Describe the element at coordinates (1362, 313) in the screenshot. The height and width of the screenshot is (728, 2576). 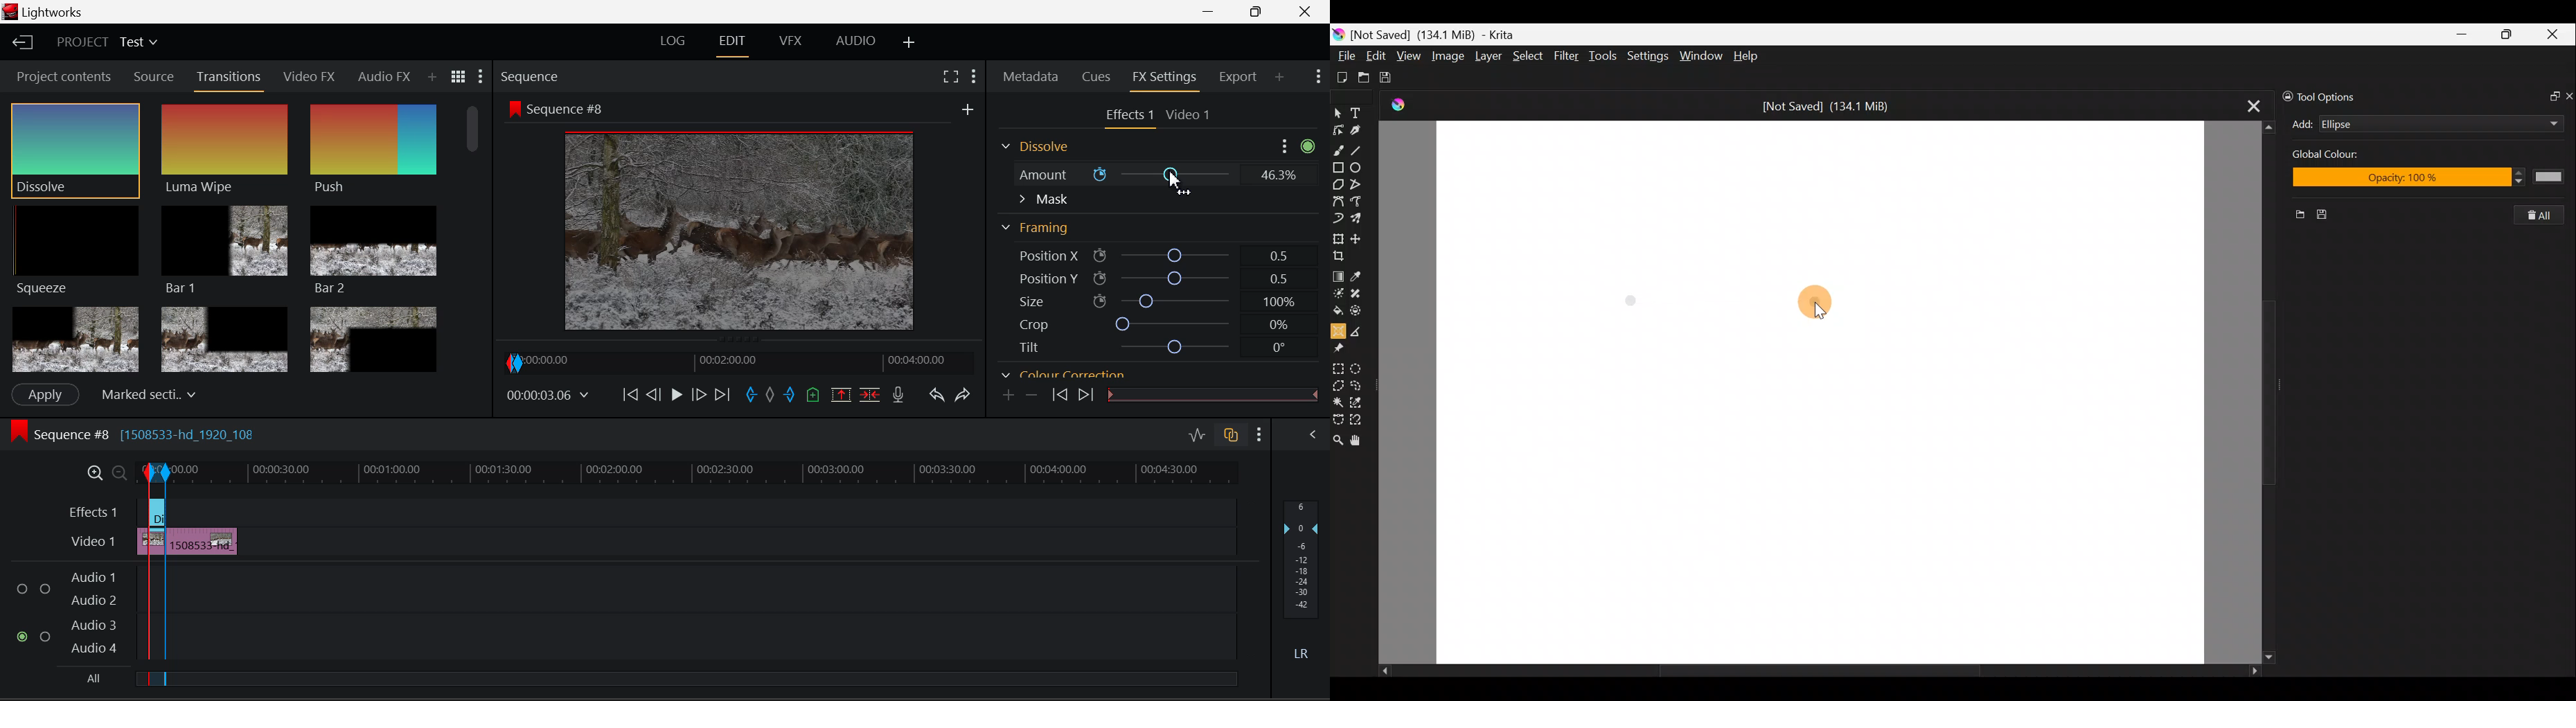
I see `Enclose and fill tool` at that location.